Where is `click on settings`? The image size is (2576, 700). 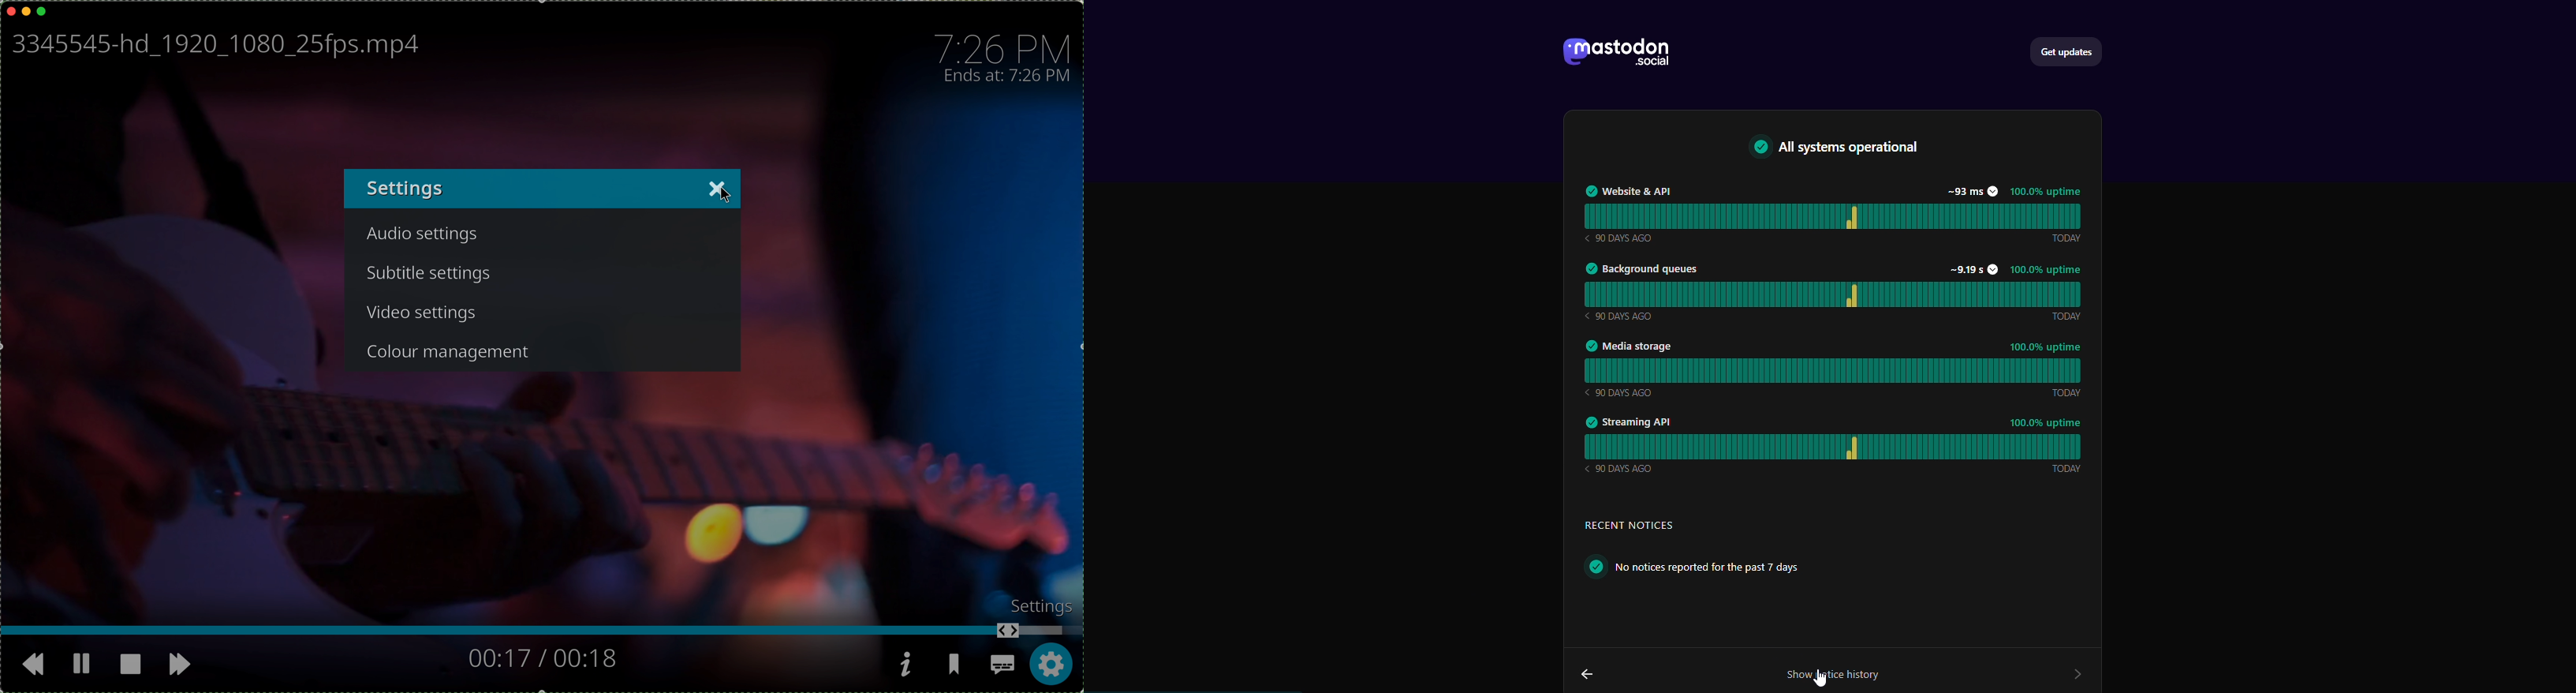
click on settings is located at coordinates (1052, 666).